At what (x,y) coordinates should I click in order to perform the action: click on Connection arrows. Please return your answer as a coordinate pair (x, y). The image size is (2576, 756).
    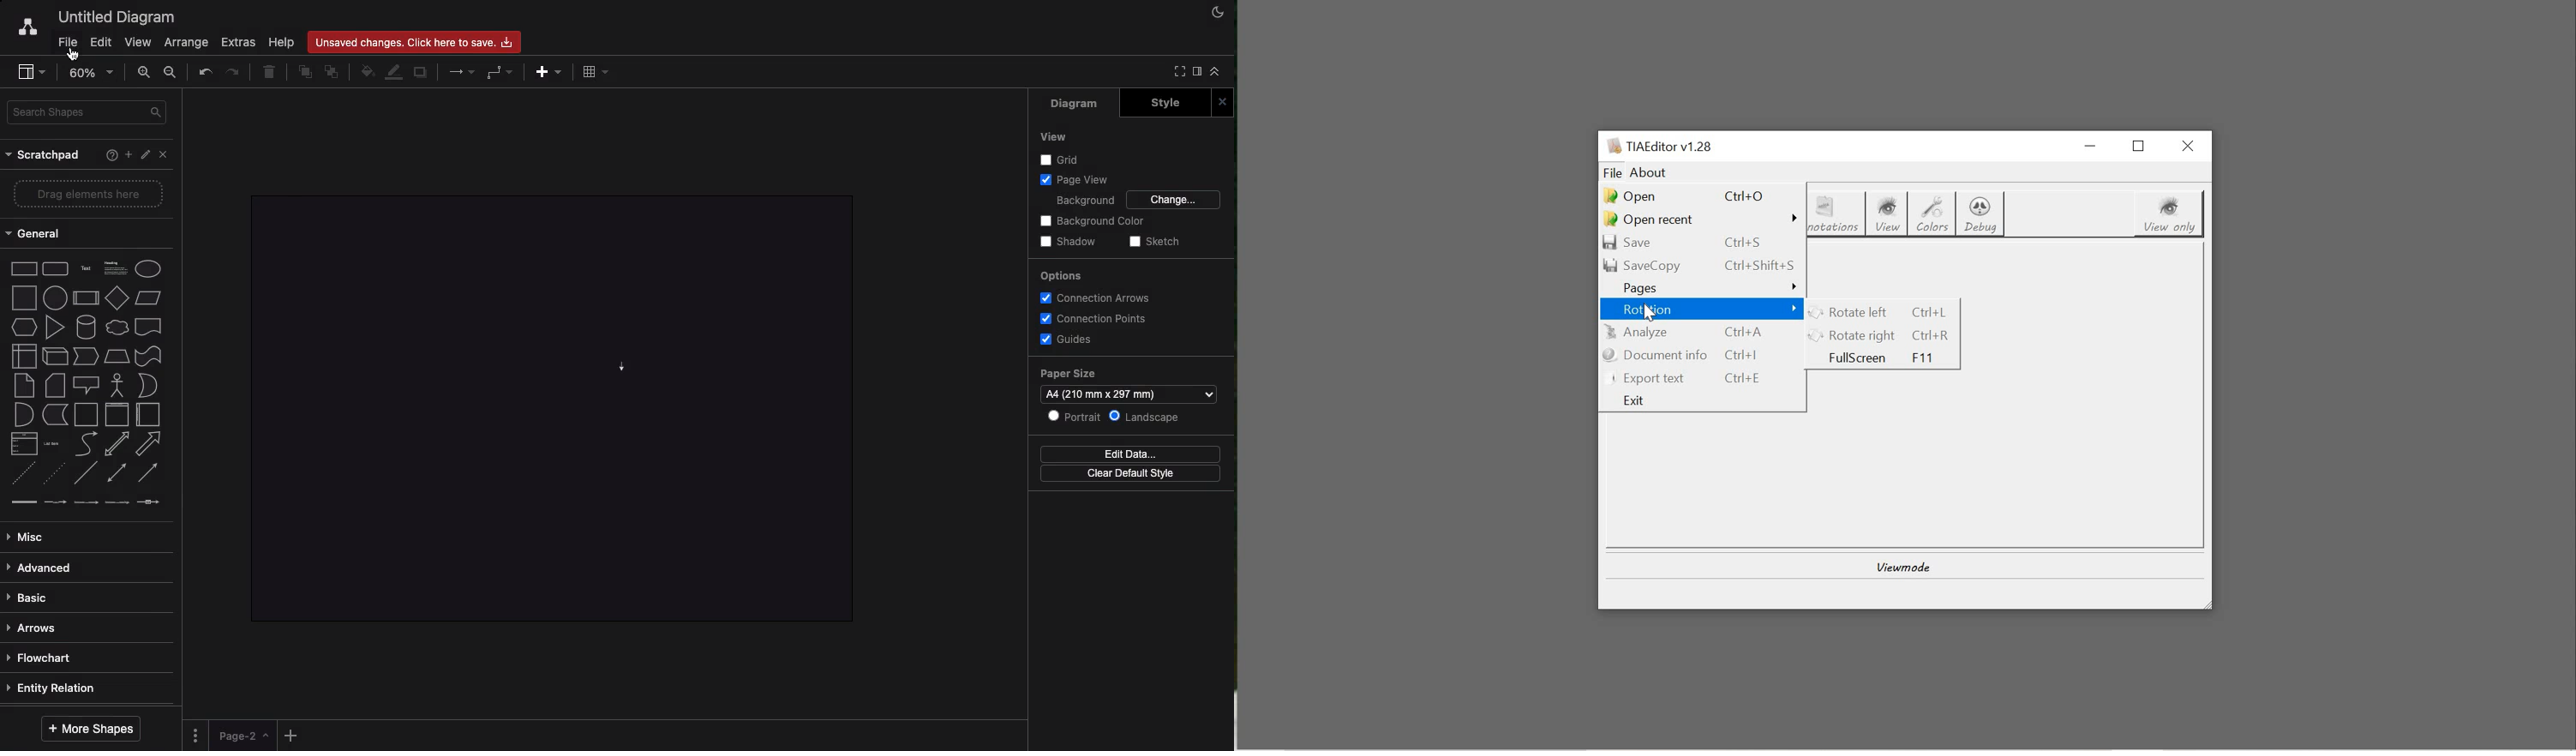
    Looking at the image, I should click on (1099, 297).